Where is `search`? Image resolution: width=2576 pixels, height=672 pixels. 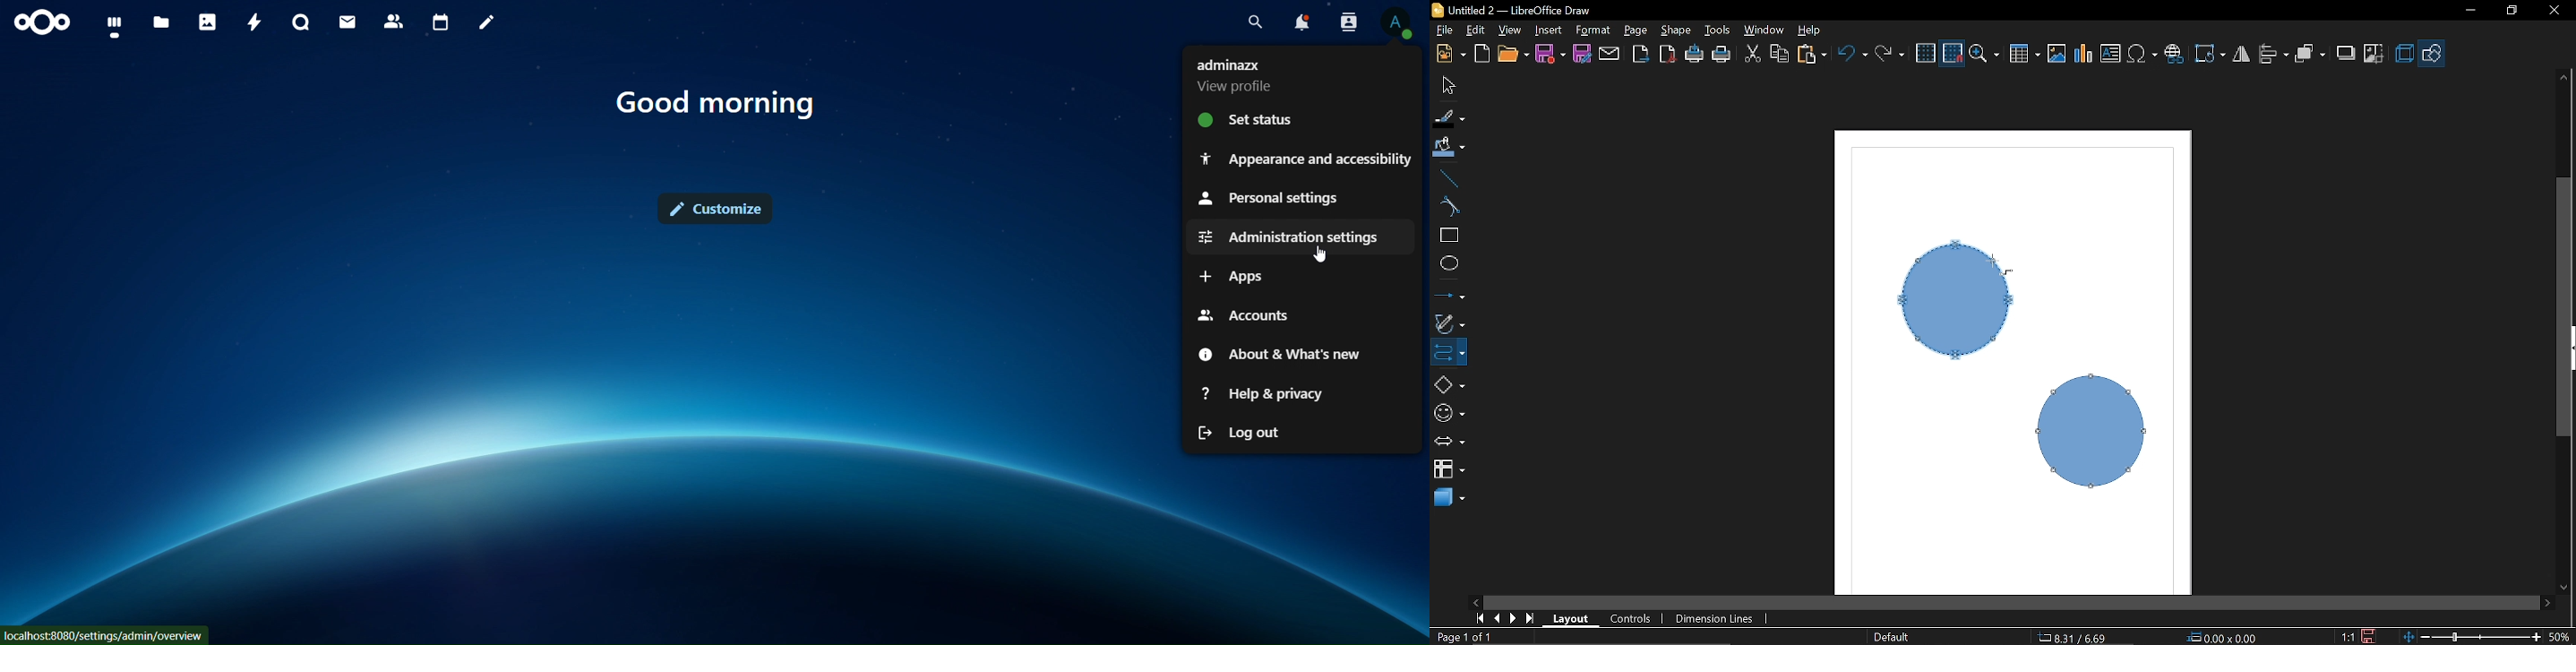
search is located at coordinates (1256, 21).